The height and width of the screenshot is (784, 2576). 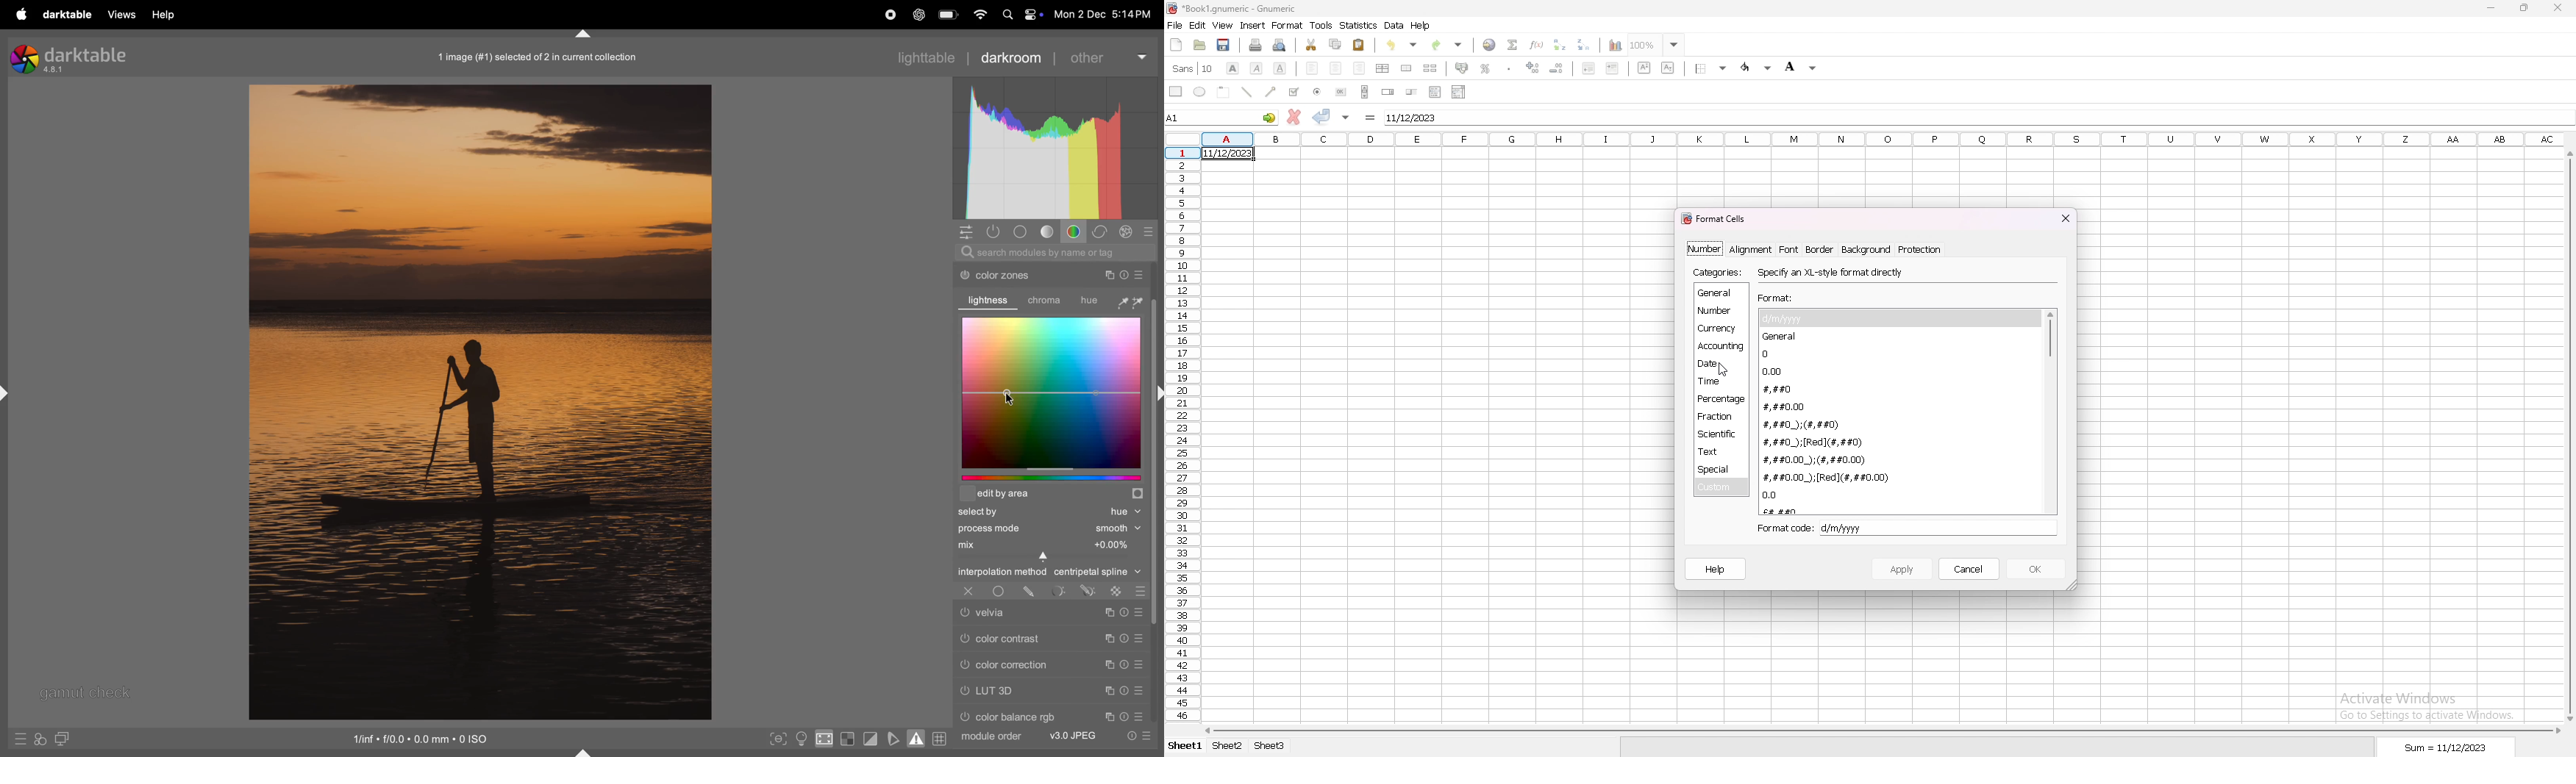 What do you see at coordinates (1537, 45) in the screenshot?
I see `function` at bounding box center [1537, 45].